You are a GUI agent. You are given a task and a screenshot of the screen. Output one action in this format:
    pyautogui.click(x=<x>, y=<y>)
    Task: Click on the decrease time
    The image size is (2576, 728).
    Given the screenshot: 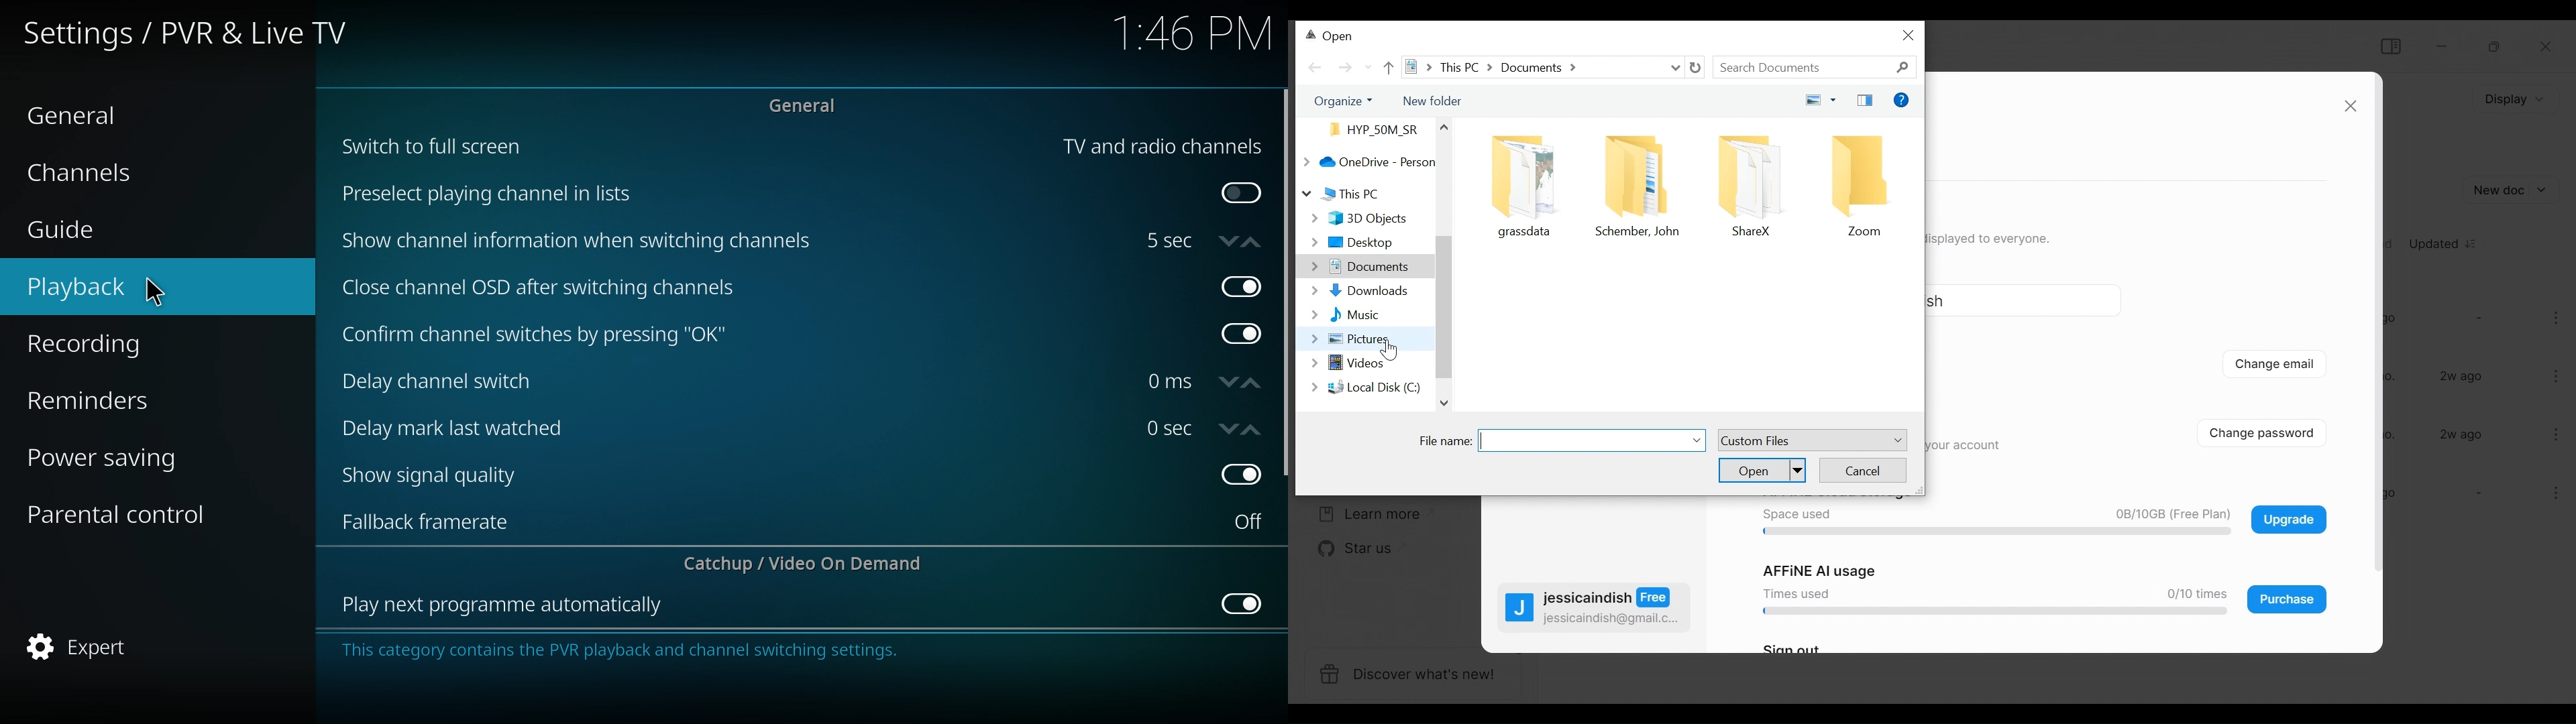 What is the action you would take?
    pyautogui.click(x=1229, y=429)
    